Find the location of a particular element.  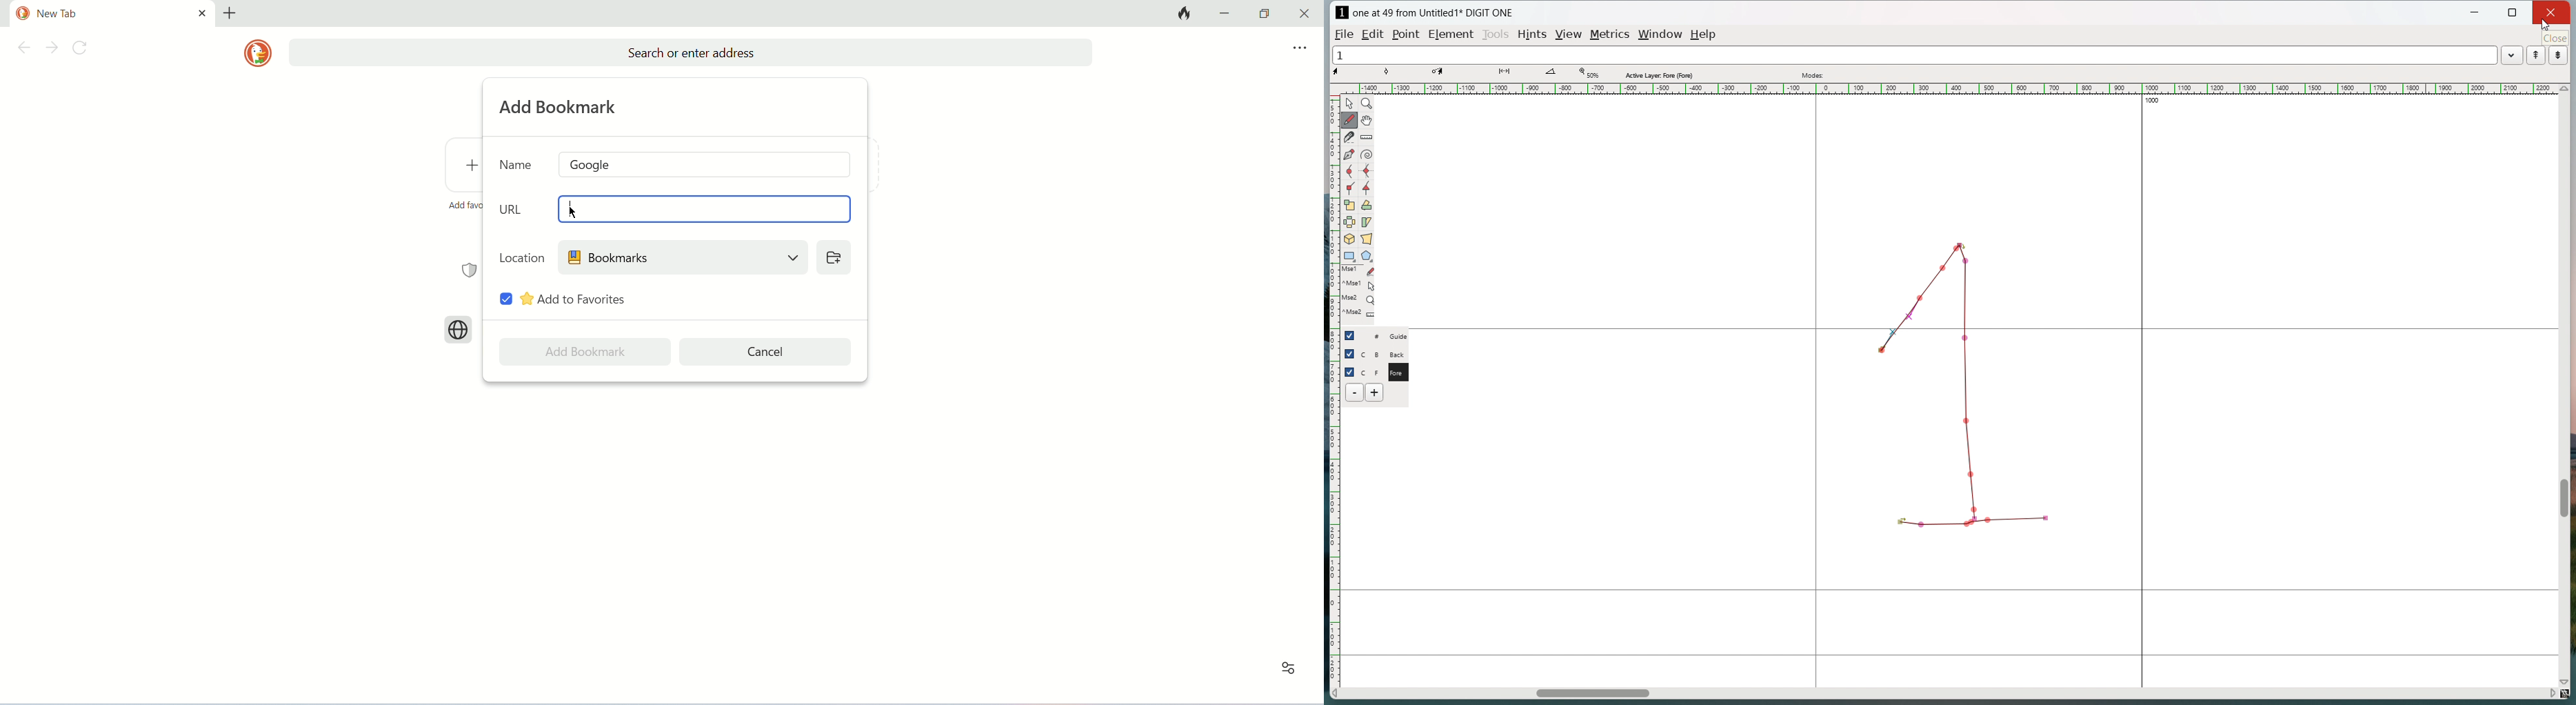

coordinate of destination is located at coordinates (1450, 73).